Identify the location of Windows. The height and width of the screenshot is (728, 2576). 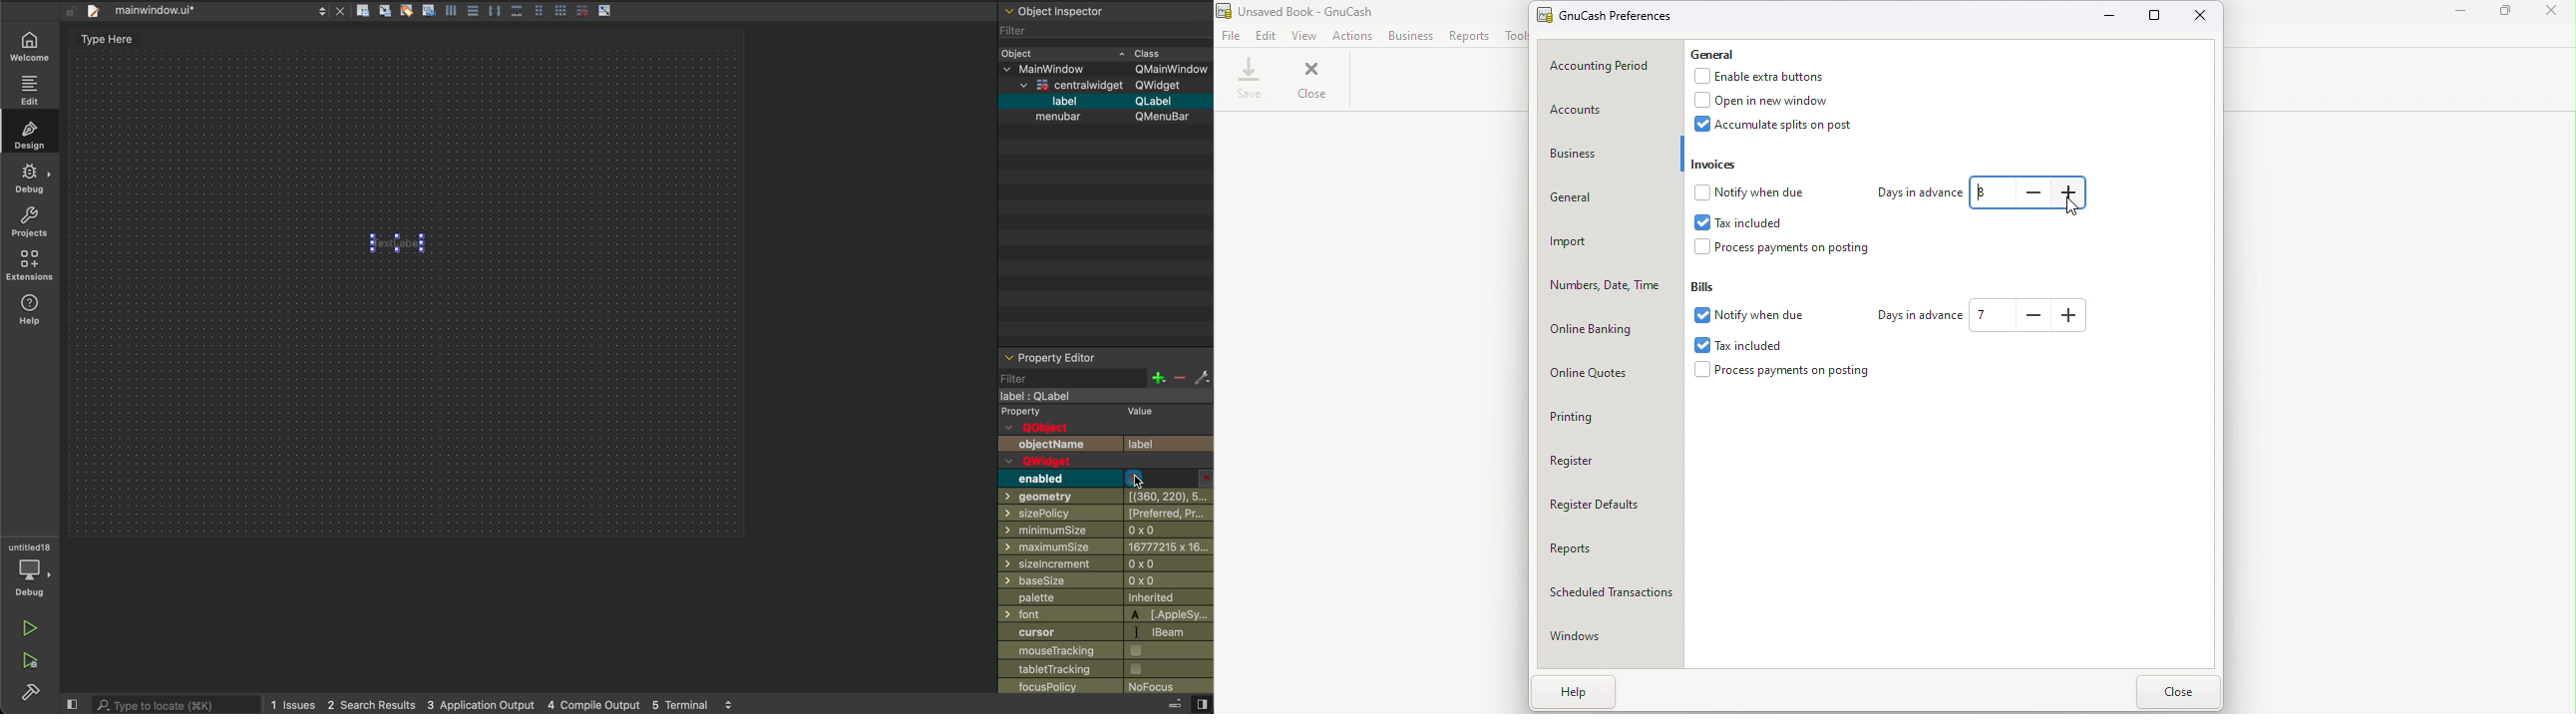
(1614, 640).